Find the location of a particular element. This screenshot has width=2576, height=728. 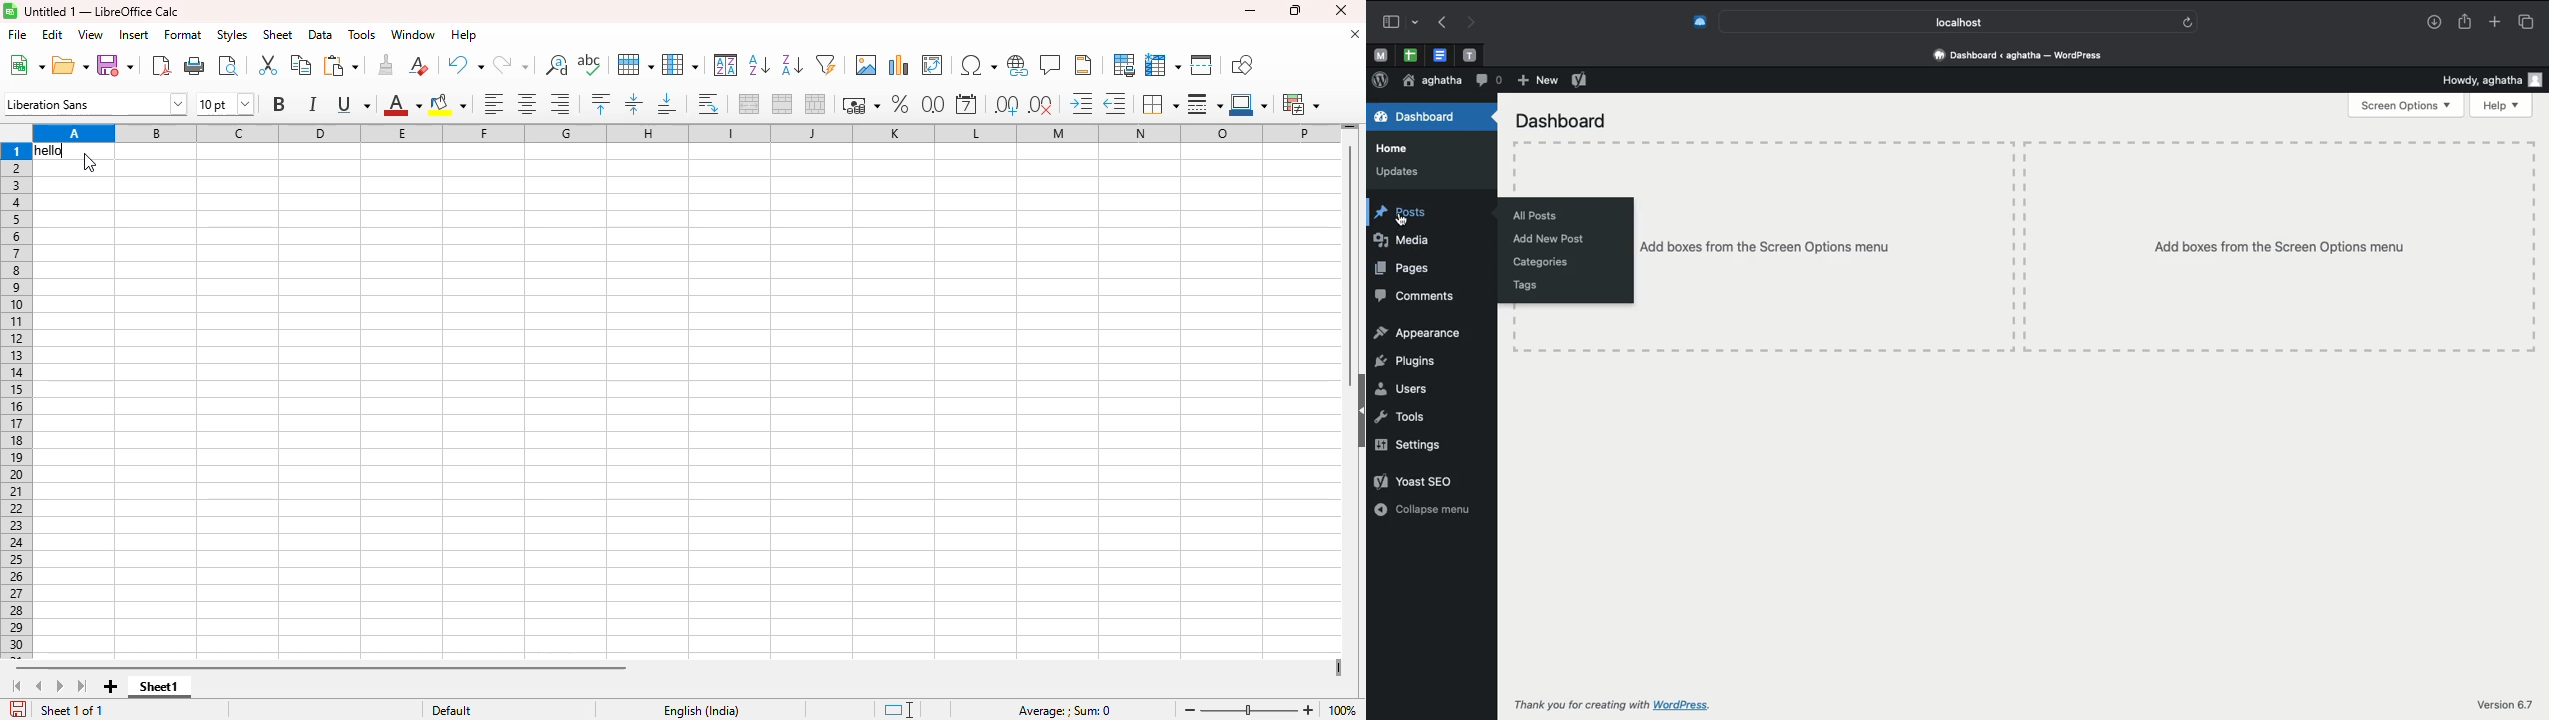

scroll to next sheet is located at coordinates (60, 685).